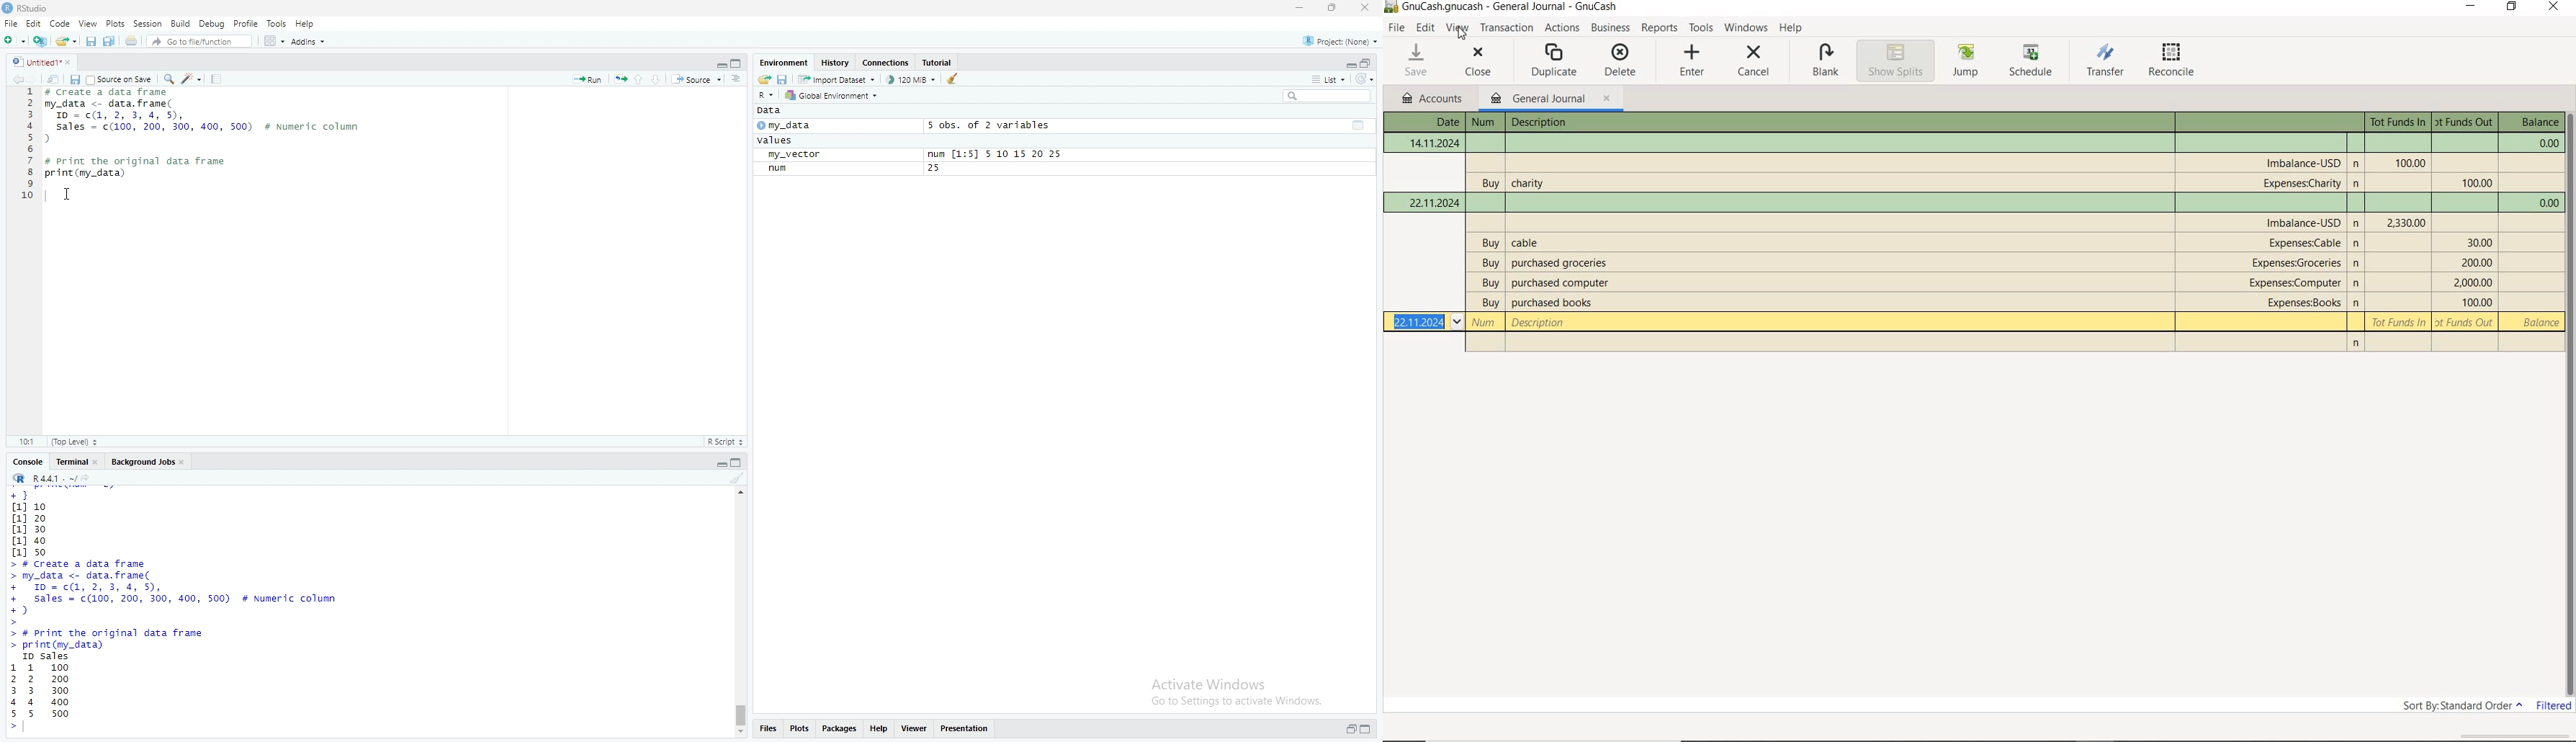  Describe the element at coordinates (1754, 60) in the screenshot. I see `CANCEL` at that location.